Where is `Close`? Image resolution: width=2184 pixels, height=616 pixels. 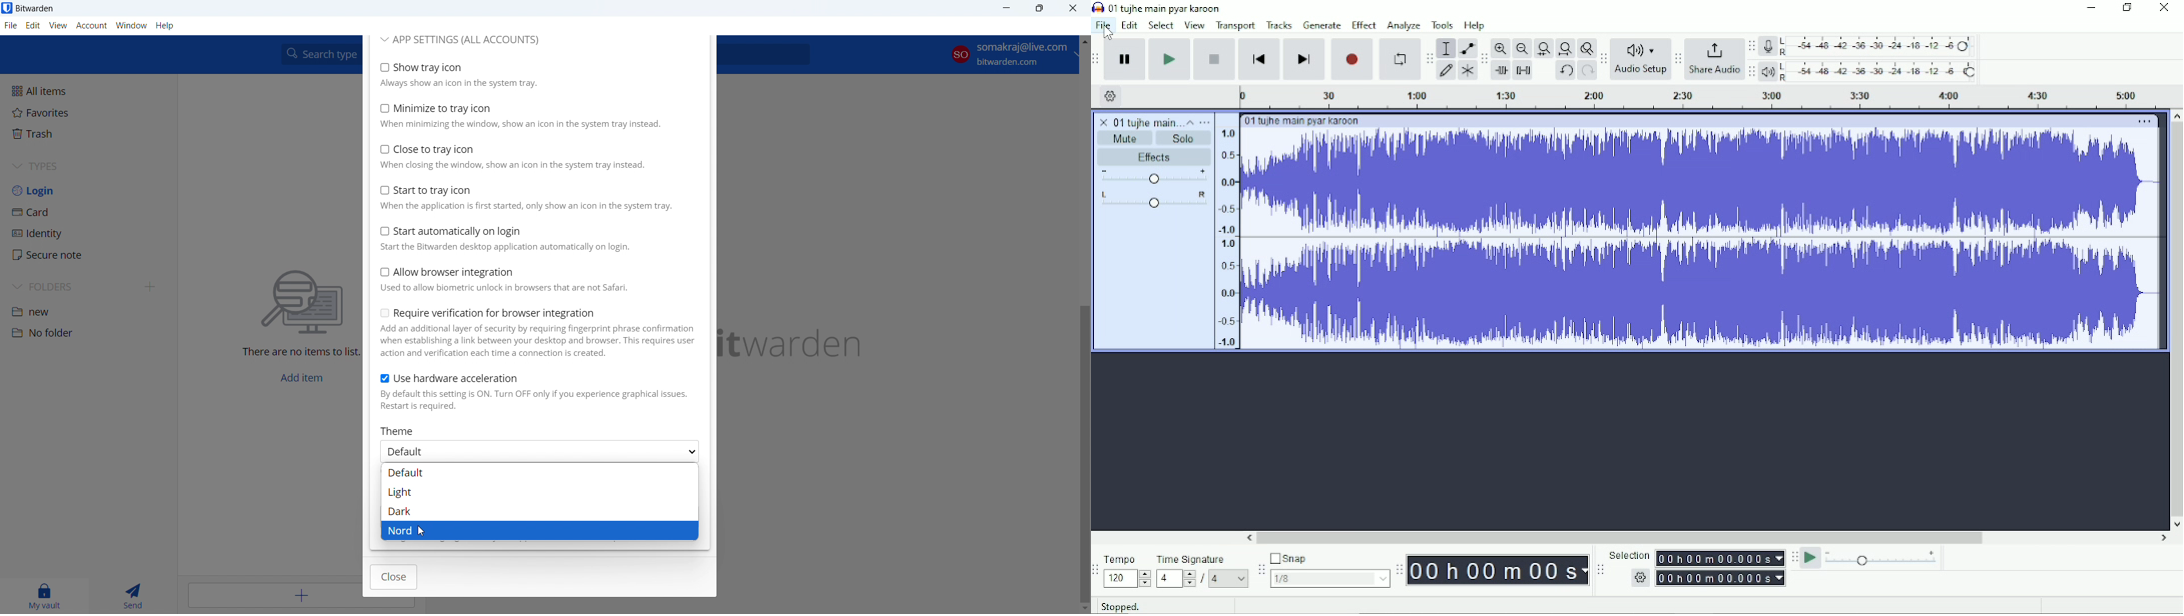
Close is located at coordinates (2164, 9).